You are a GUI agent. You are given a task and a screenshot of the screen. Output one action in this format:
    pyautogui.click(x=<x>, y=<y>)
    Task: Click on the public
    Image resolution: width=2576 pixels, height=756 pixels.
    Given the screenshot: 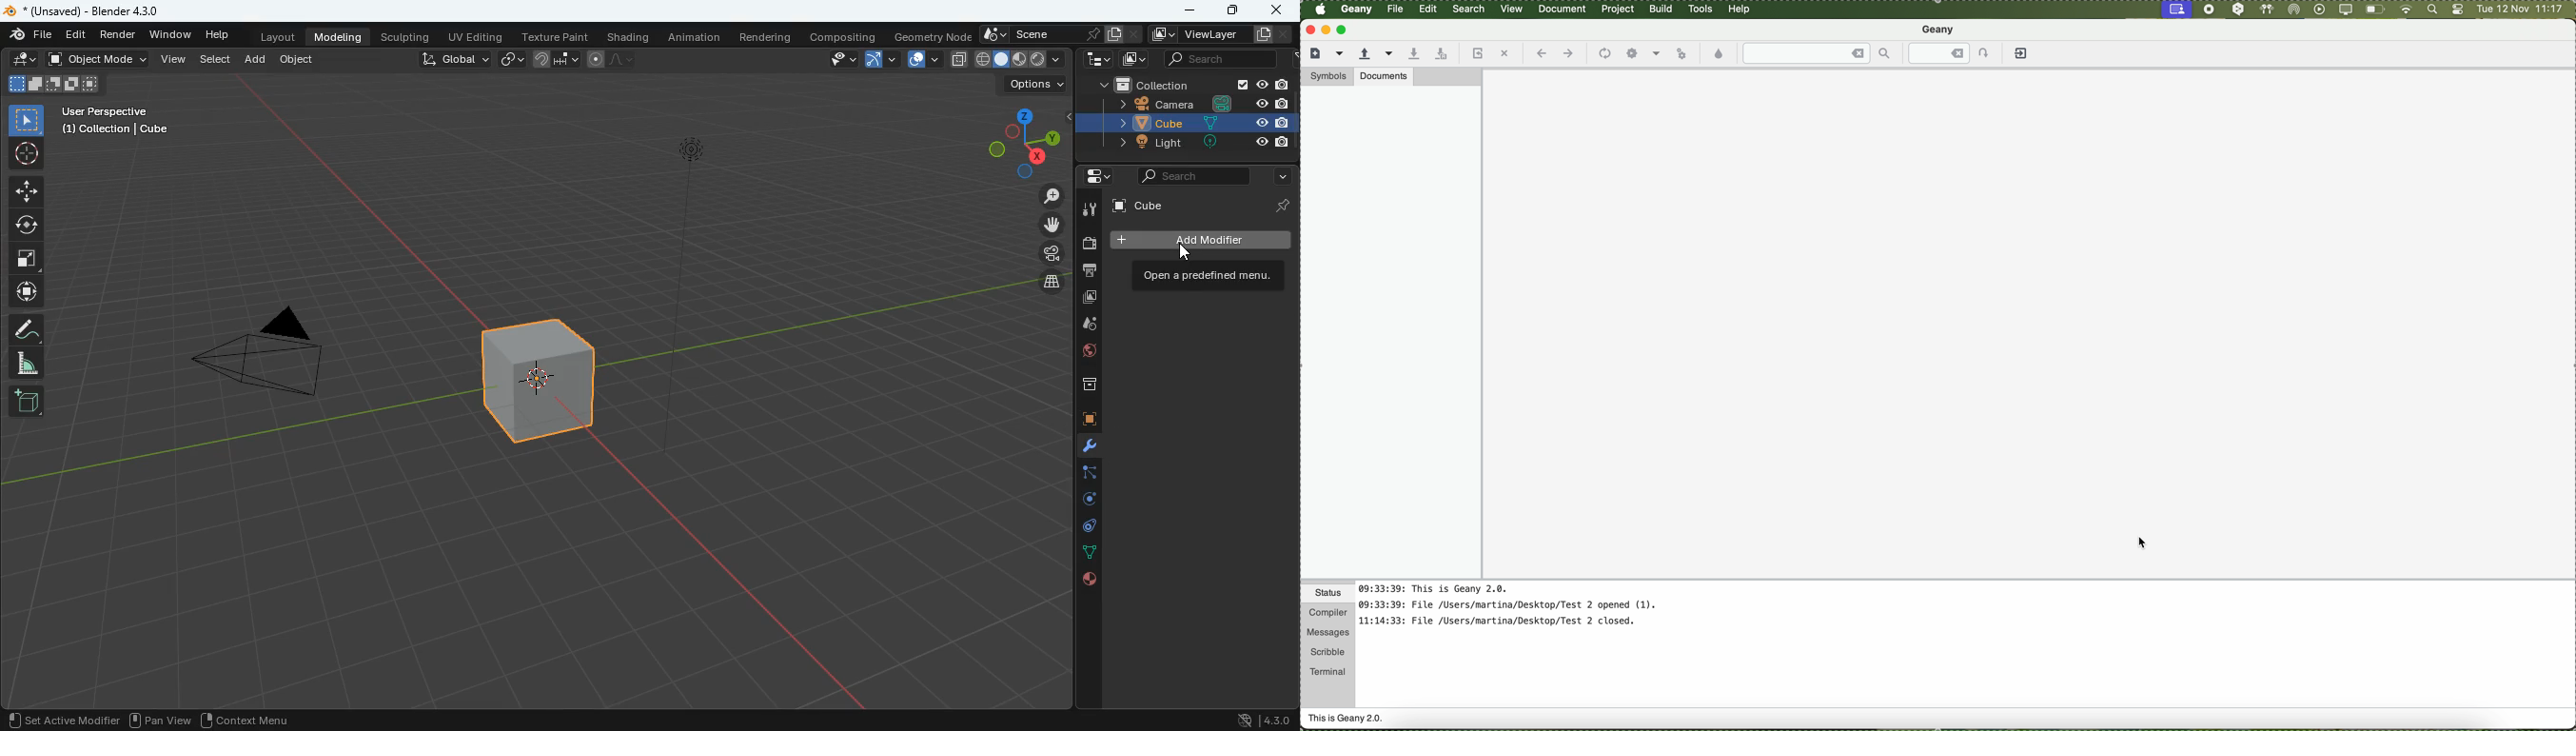 What is the action you would take?
    pyautogui.click(x=1089, y=581)
    